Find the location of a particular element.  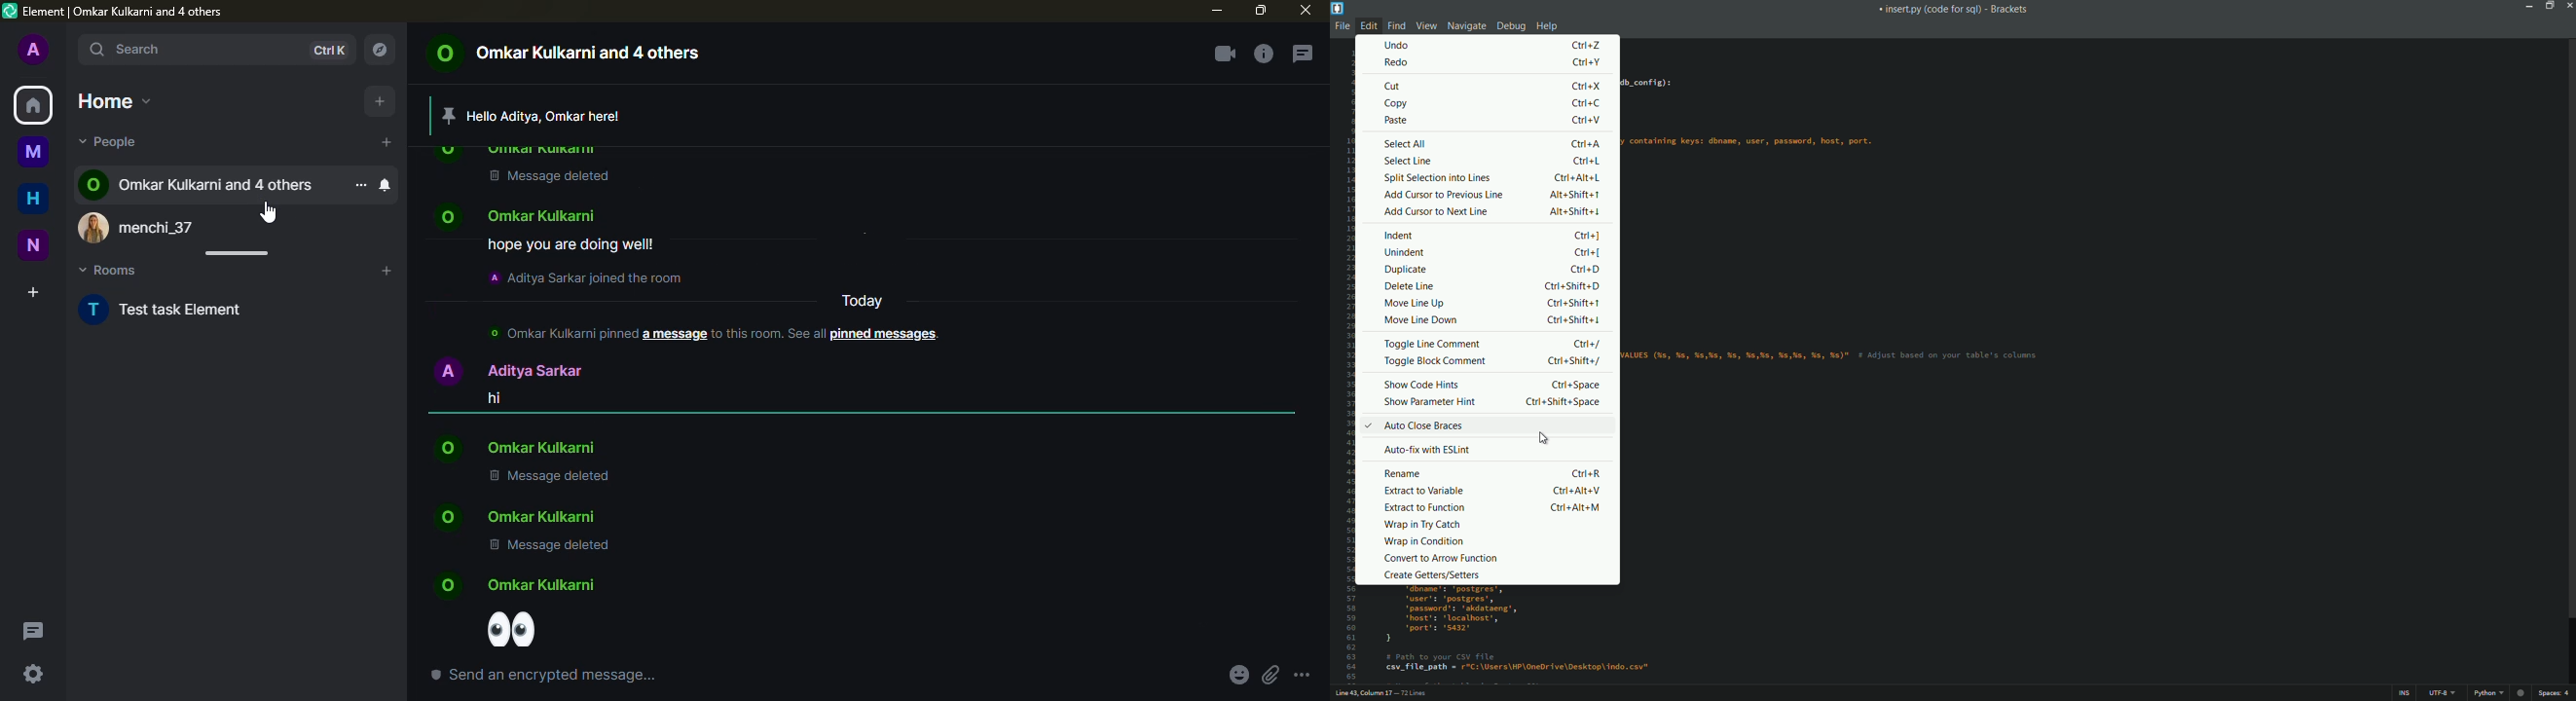

navigator is located at coordinates (381, 47).